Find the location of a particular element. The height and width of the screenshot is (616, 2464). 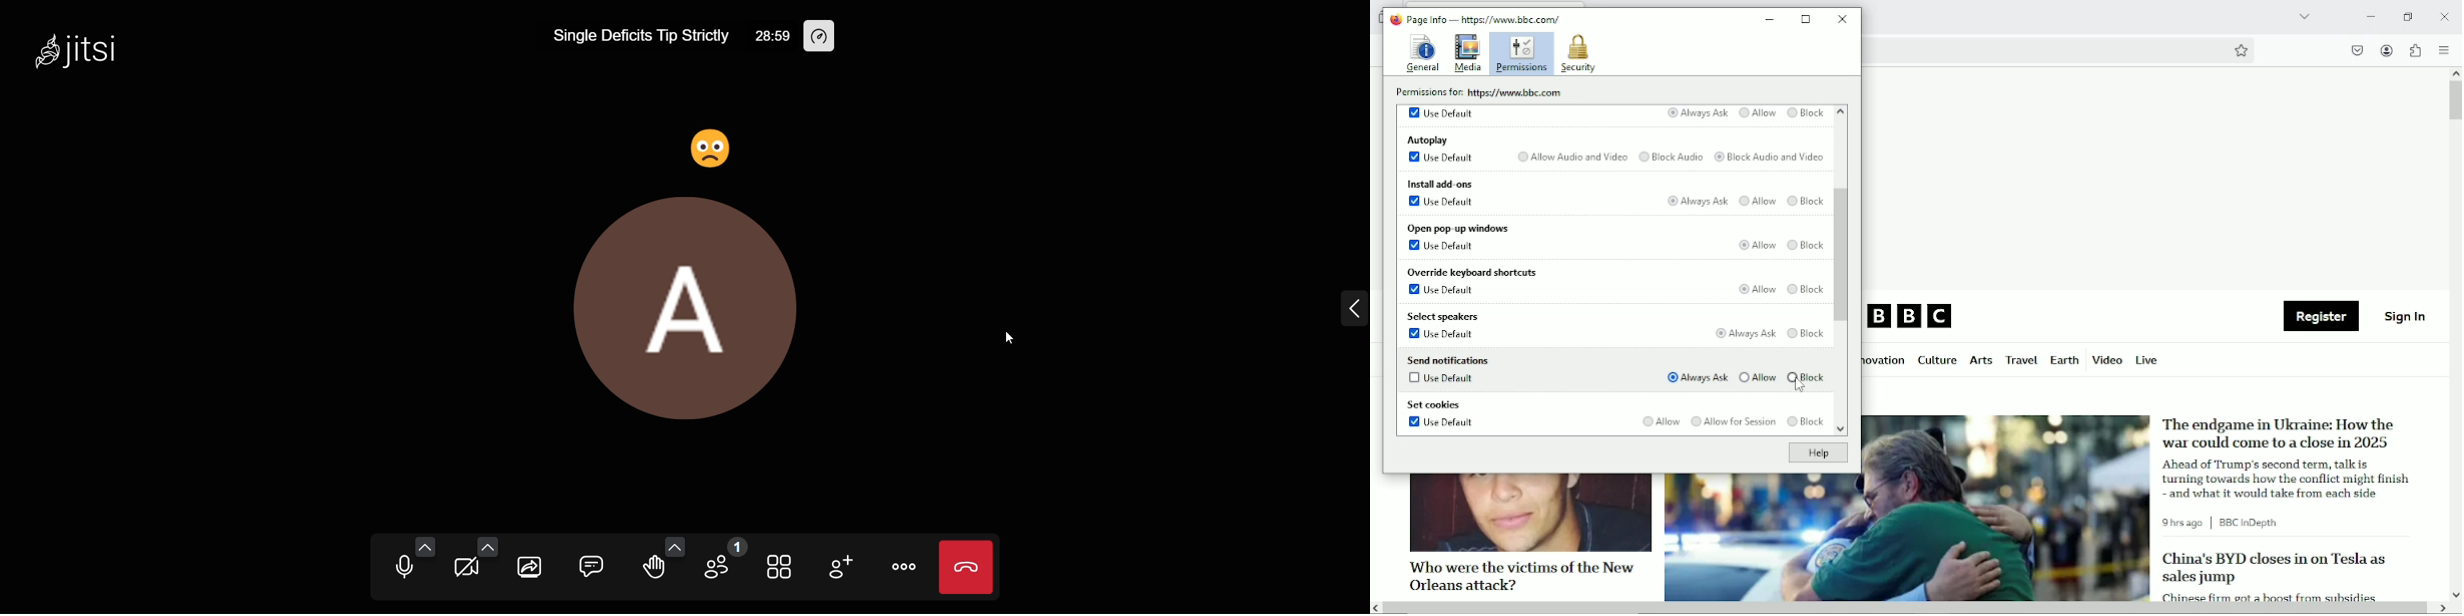

scroll up is located at coordinates (2455, 73).